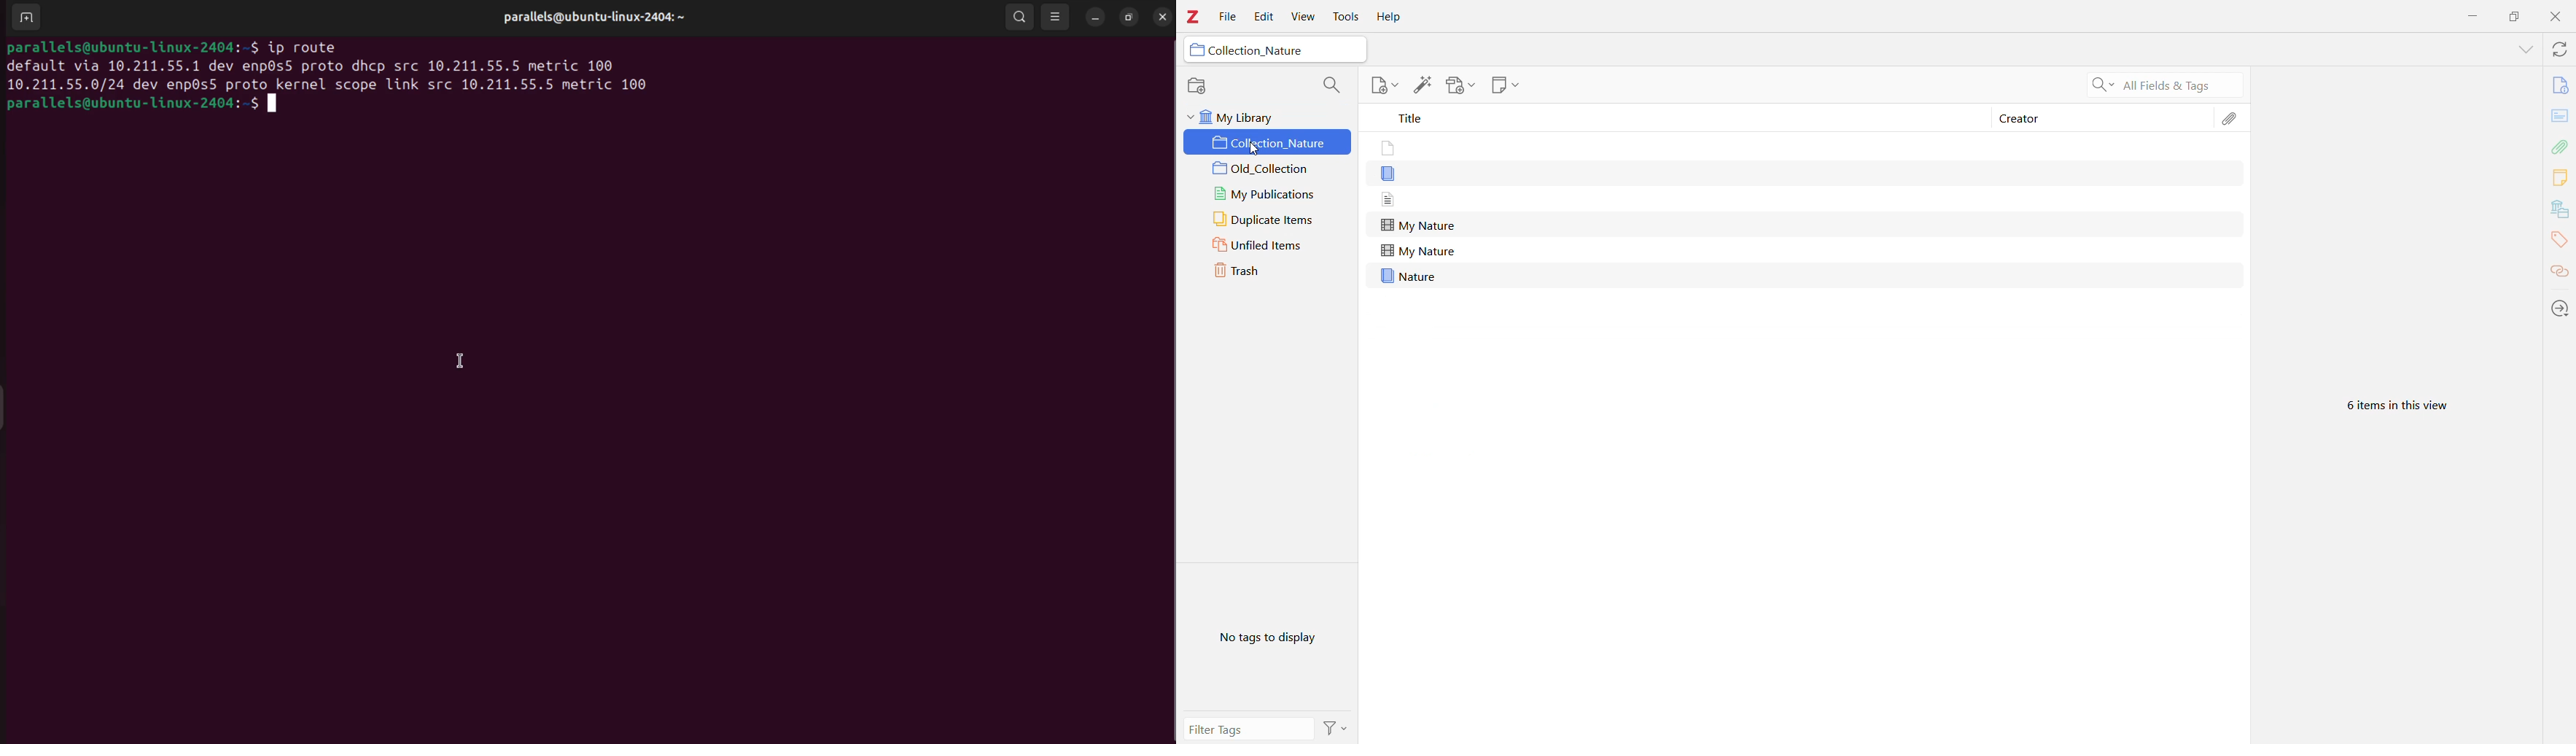 The height and width of the screenshot is (756, 2576). I want to click on View, so click(1303, 18).